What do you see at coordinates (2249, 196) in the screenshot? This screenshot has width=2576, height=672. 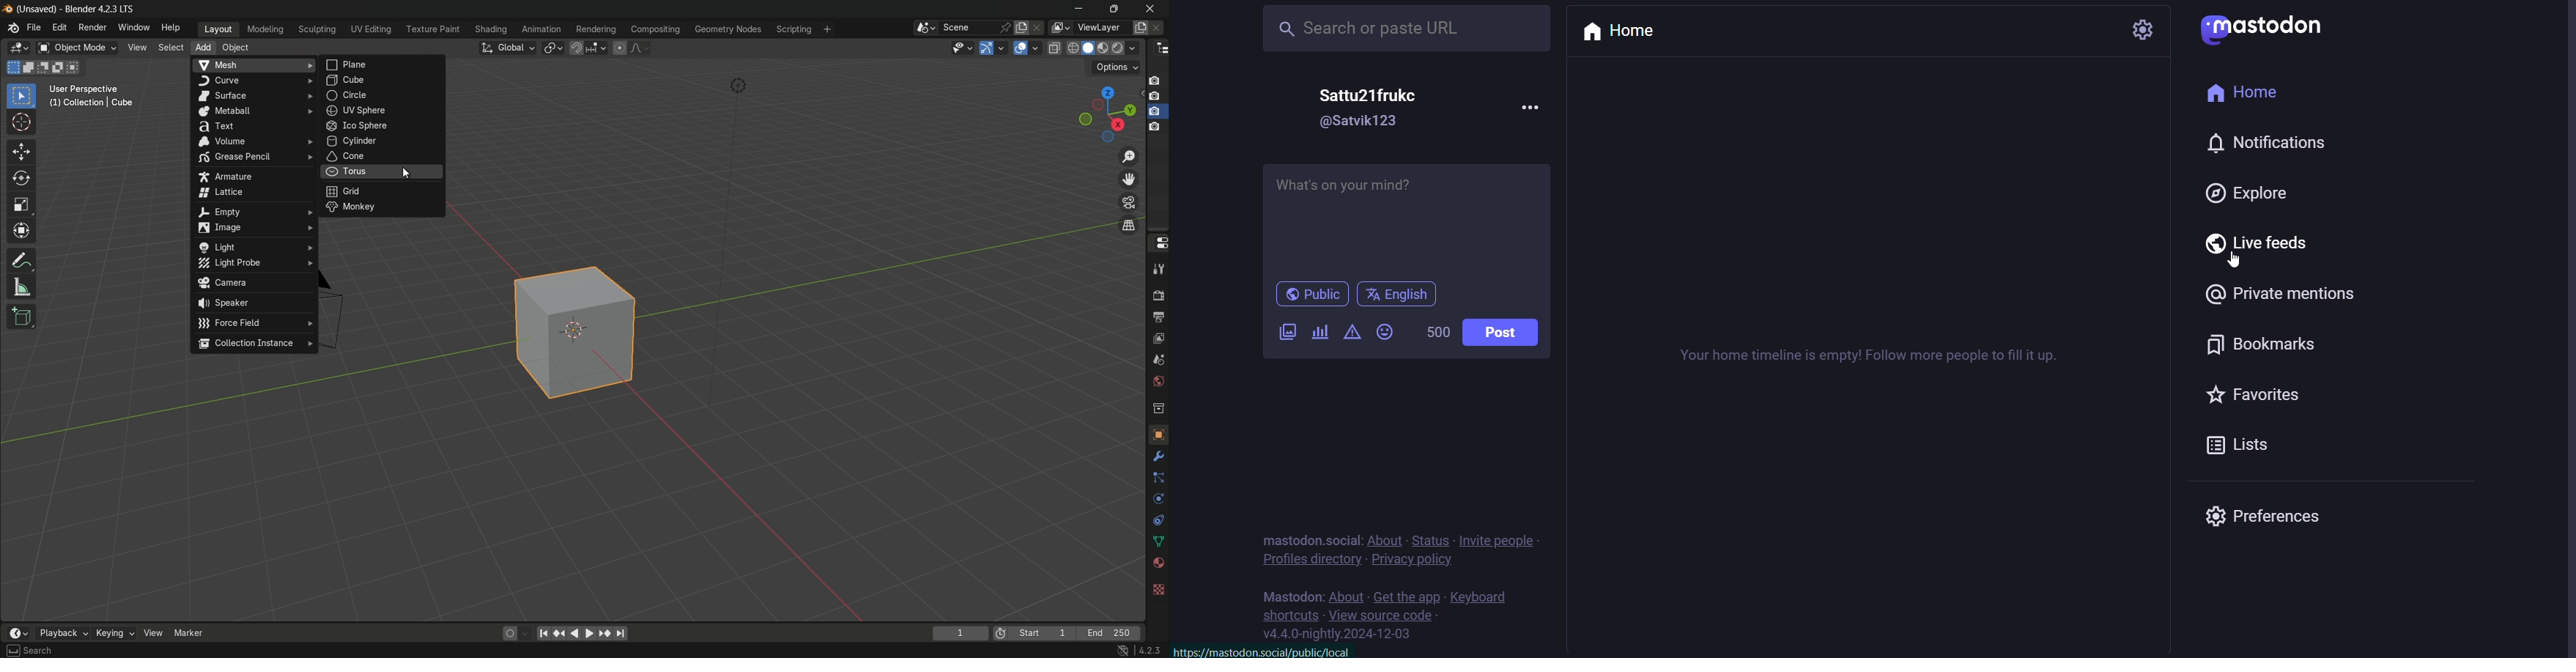 I see `explore` at bounding box center [2249, 196].